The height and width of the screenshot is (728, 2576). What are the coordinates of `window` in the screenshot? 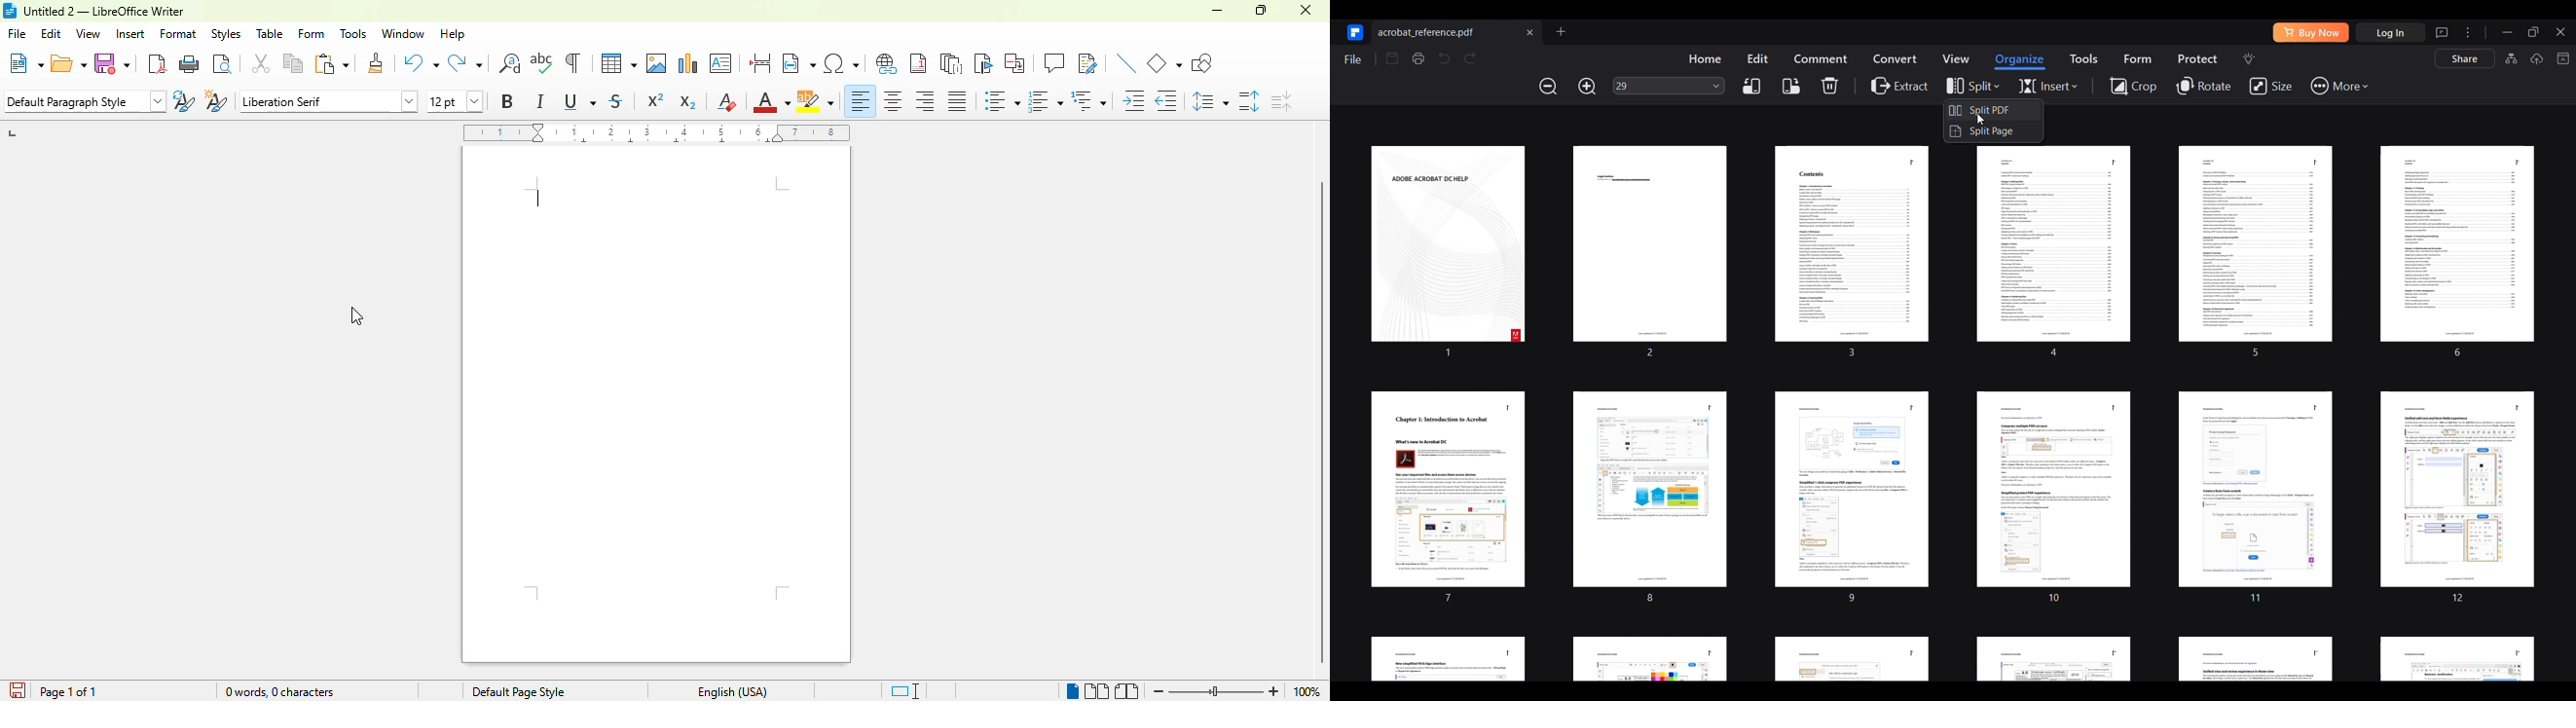 It's located at (403, 33).